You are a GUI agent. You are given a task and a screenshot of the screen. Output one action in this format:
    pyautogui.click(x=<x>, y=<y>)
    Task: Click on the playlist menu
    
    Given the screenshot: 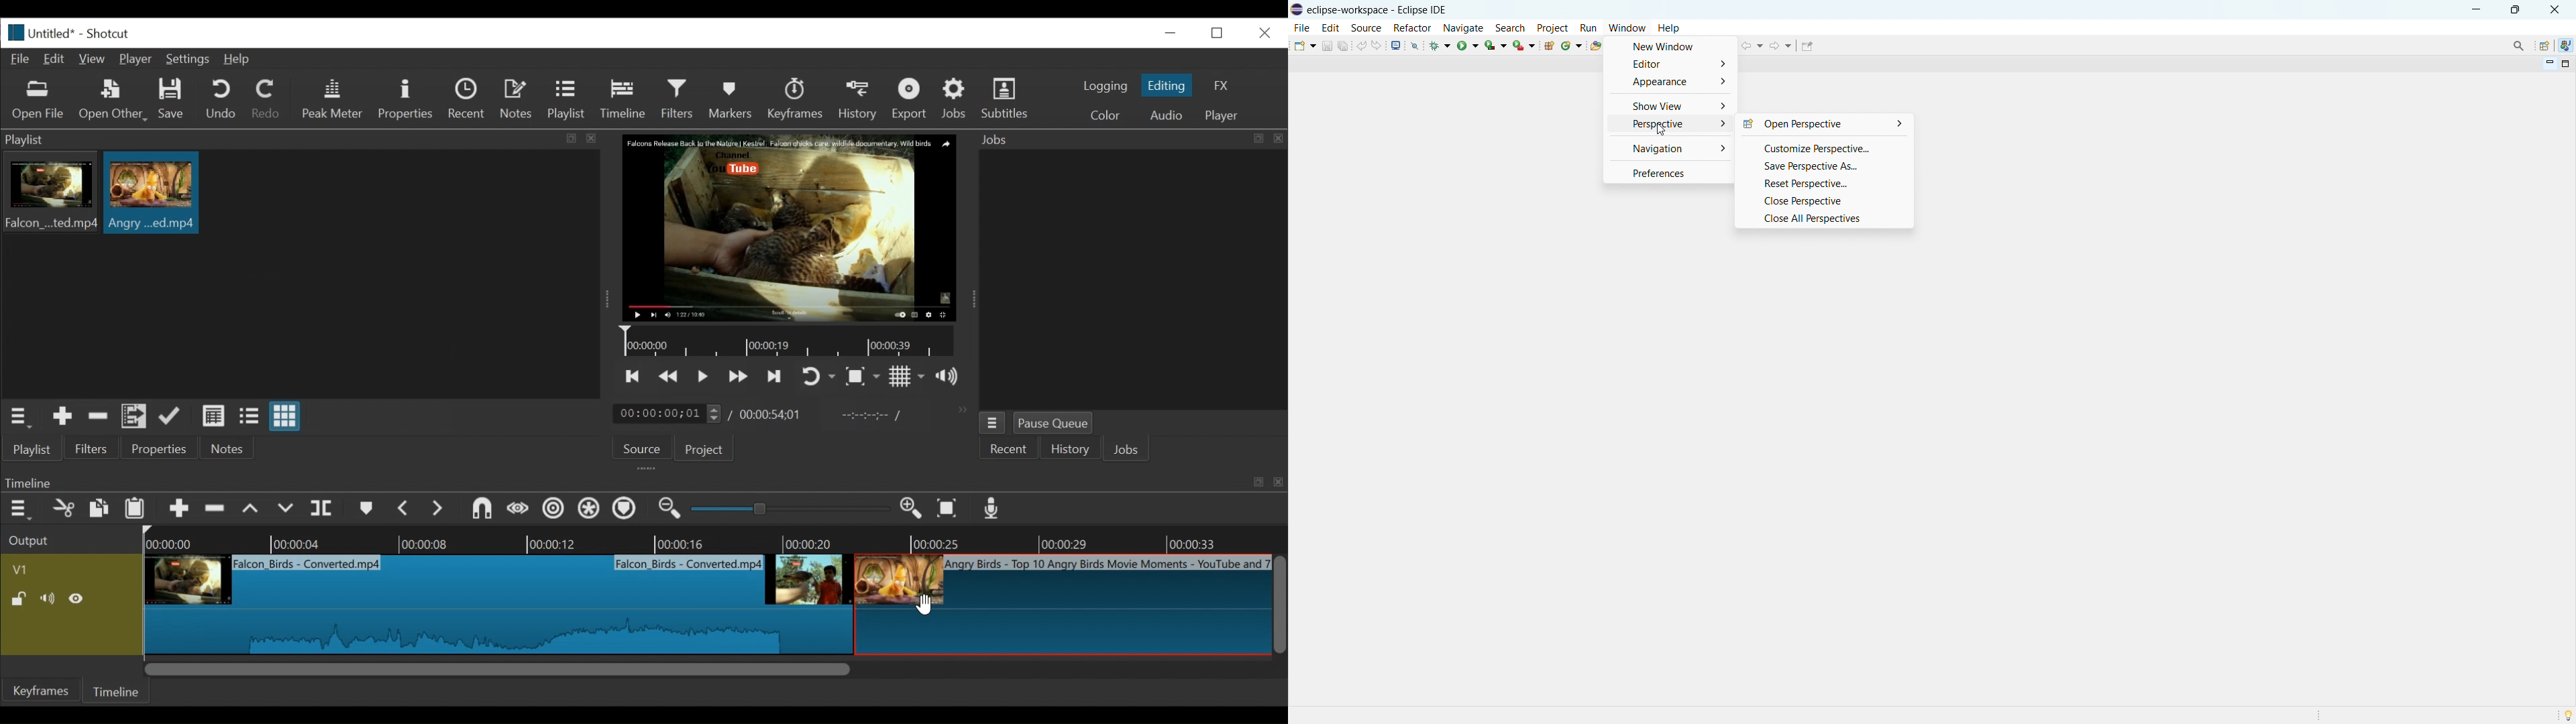 What is the action you would take?
    pyautogui.click(x=21, y=416)
    